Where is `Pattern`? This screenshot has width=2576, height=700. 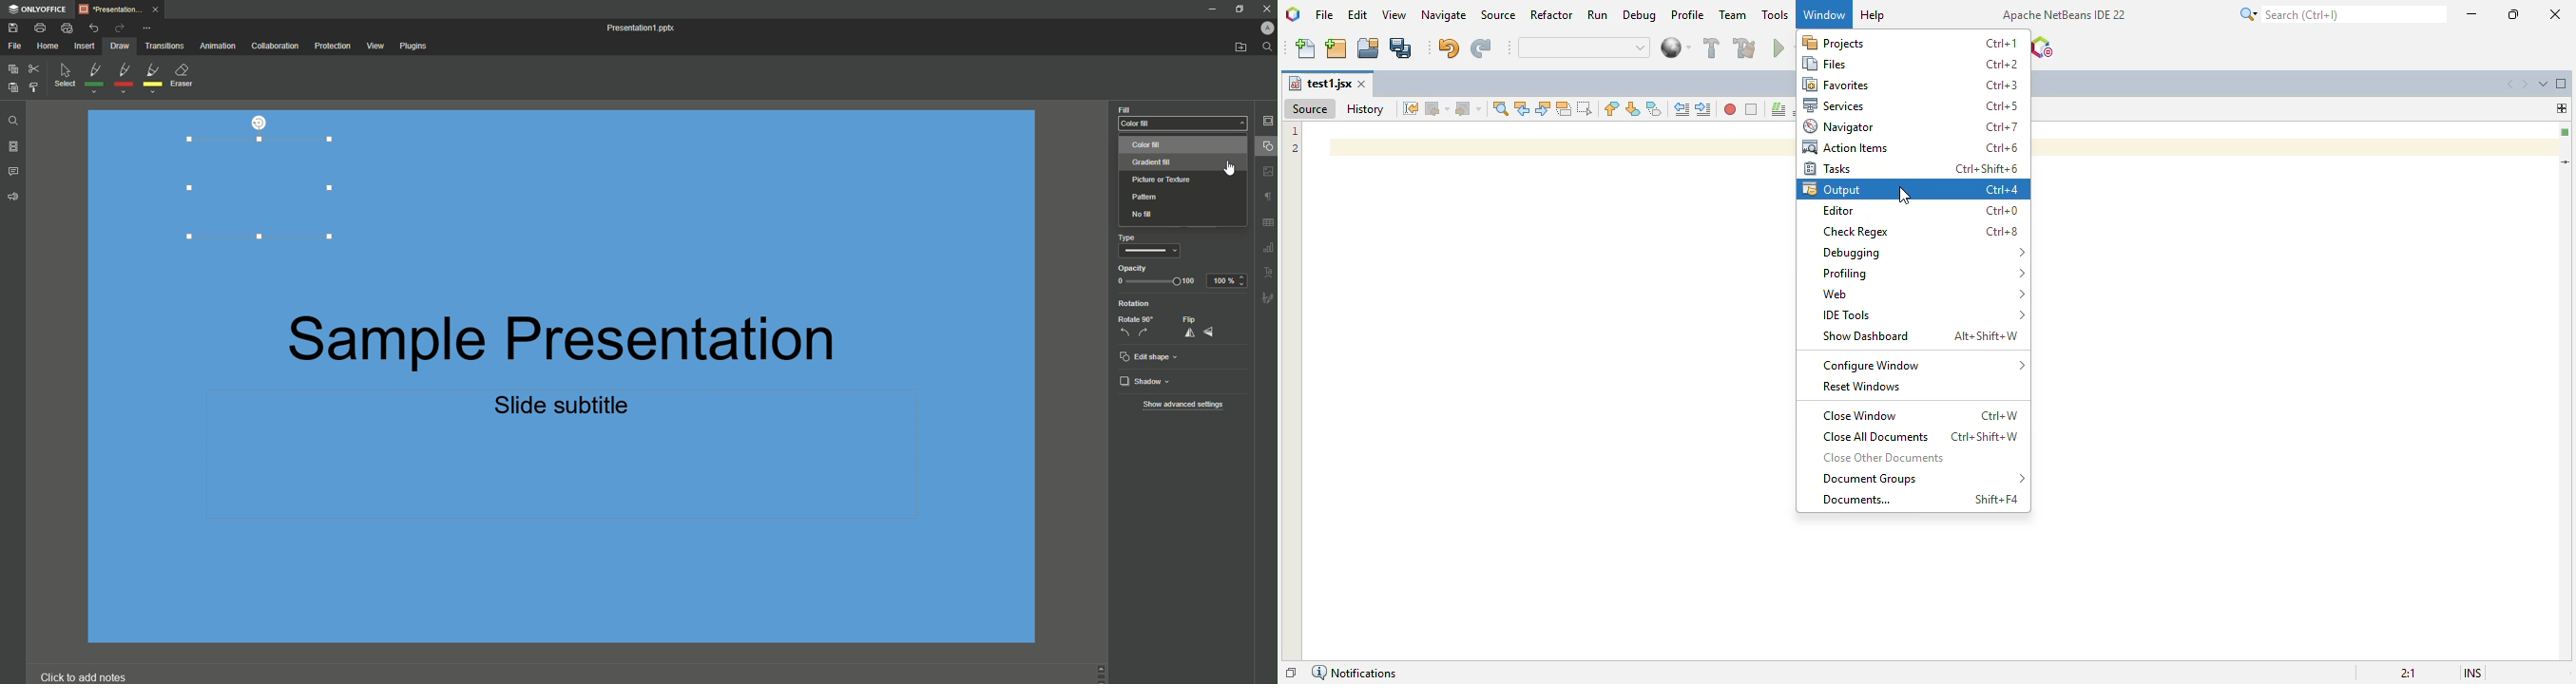 Pattern is located at coordinates (1150, 197).